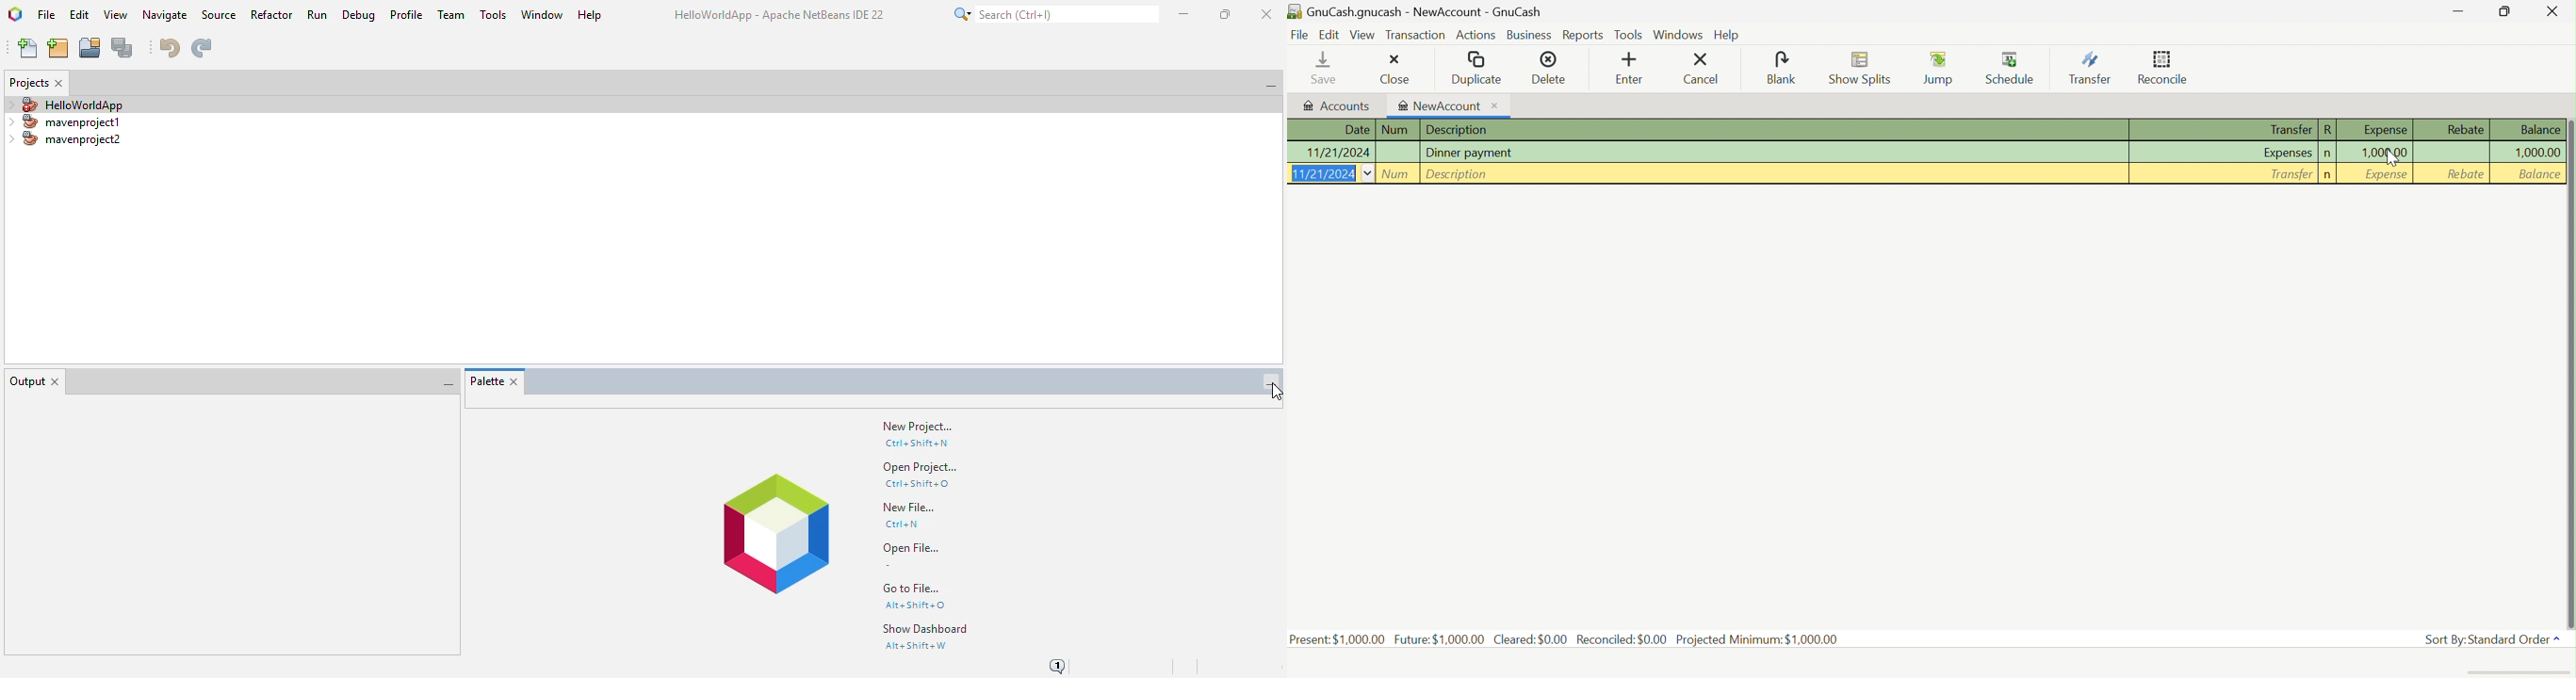 The width and height of the screenshot is (2576, 700). Describe the element at coordinates (2011, 66) in the screenshot. I see `Schedule` at that location.